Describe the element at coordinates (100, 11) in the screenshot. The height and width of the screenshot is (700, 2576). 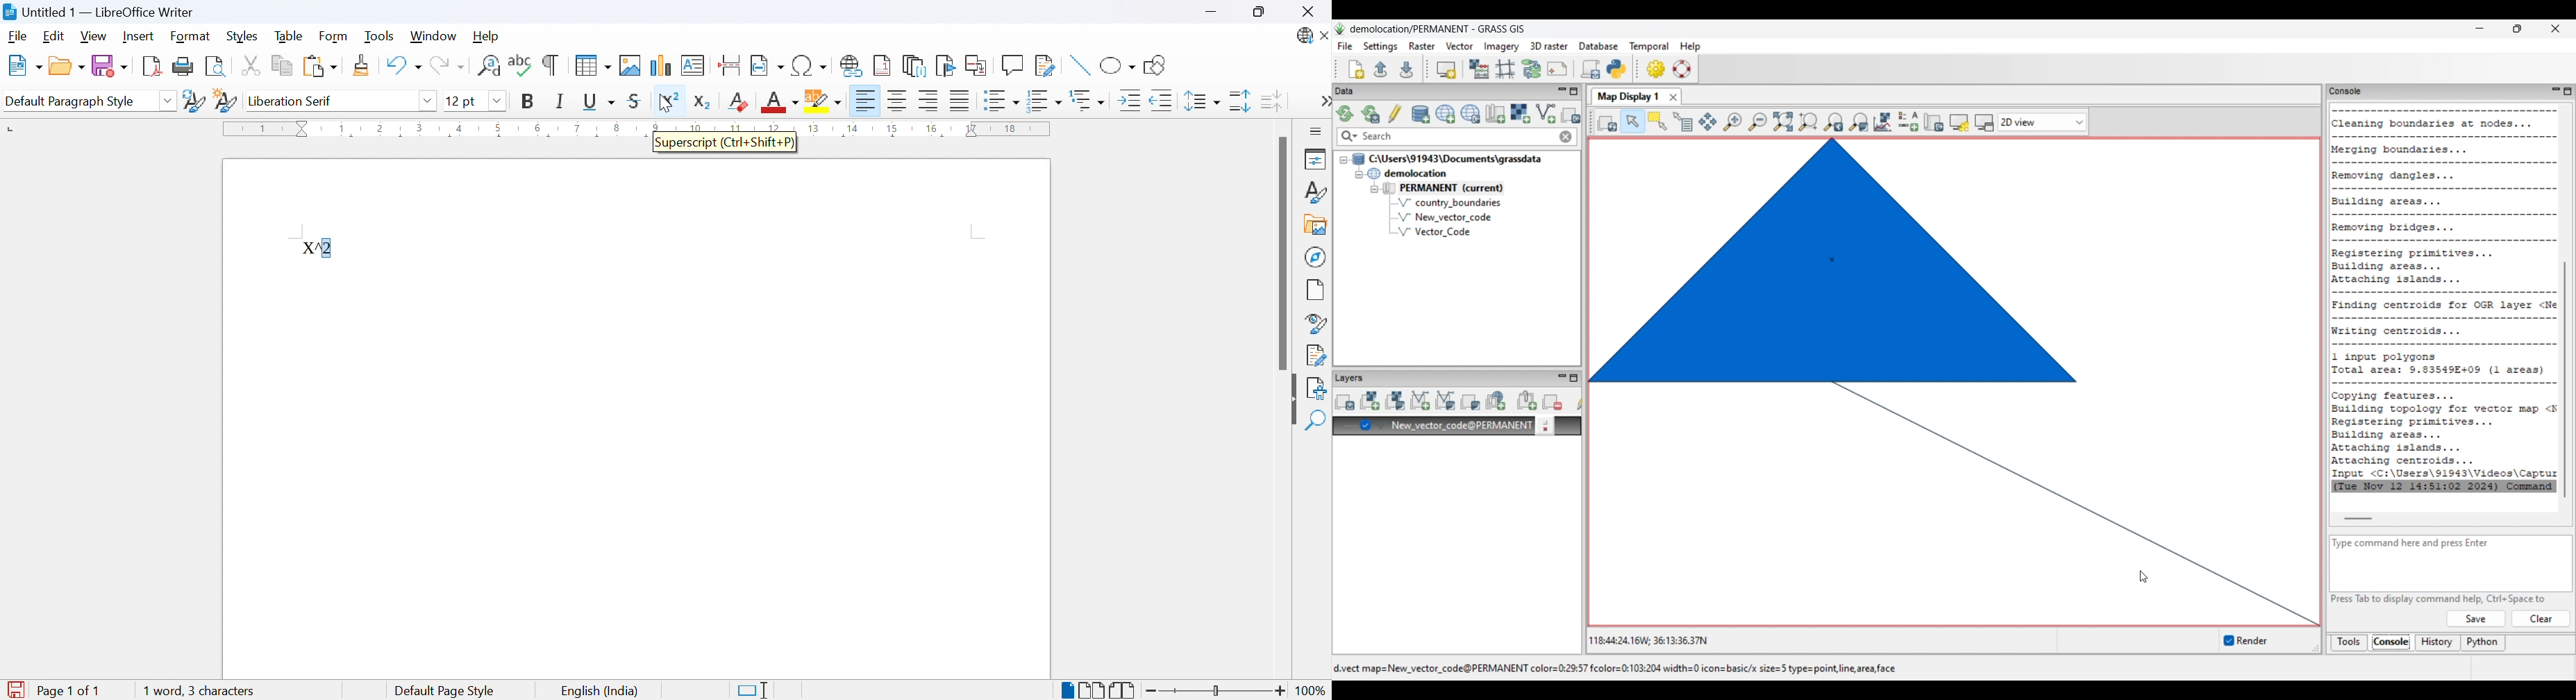
I see `Untitled 1 - LibreOffice Writer` at that location.